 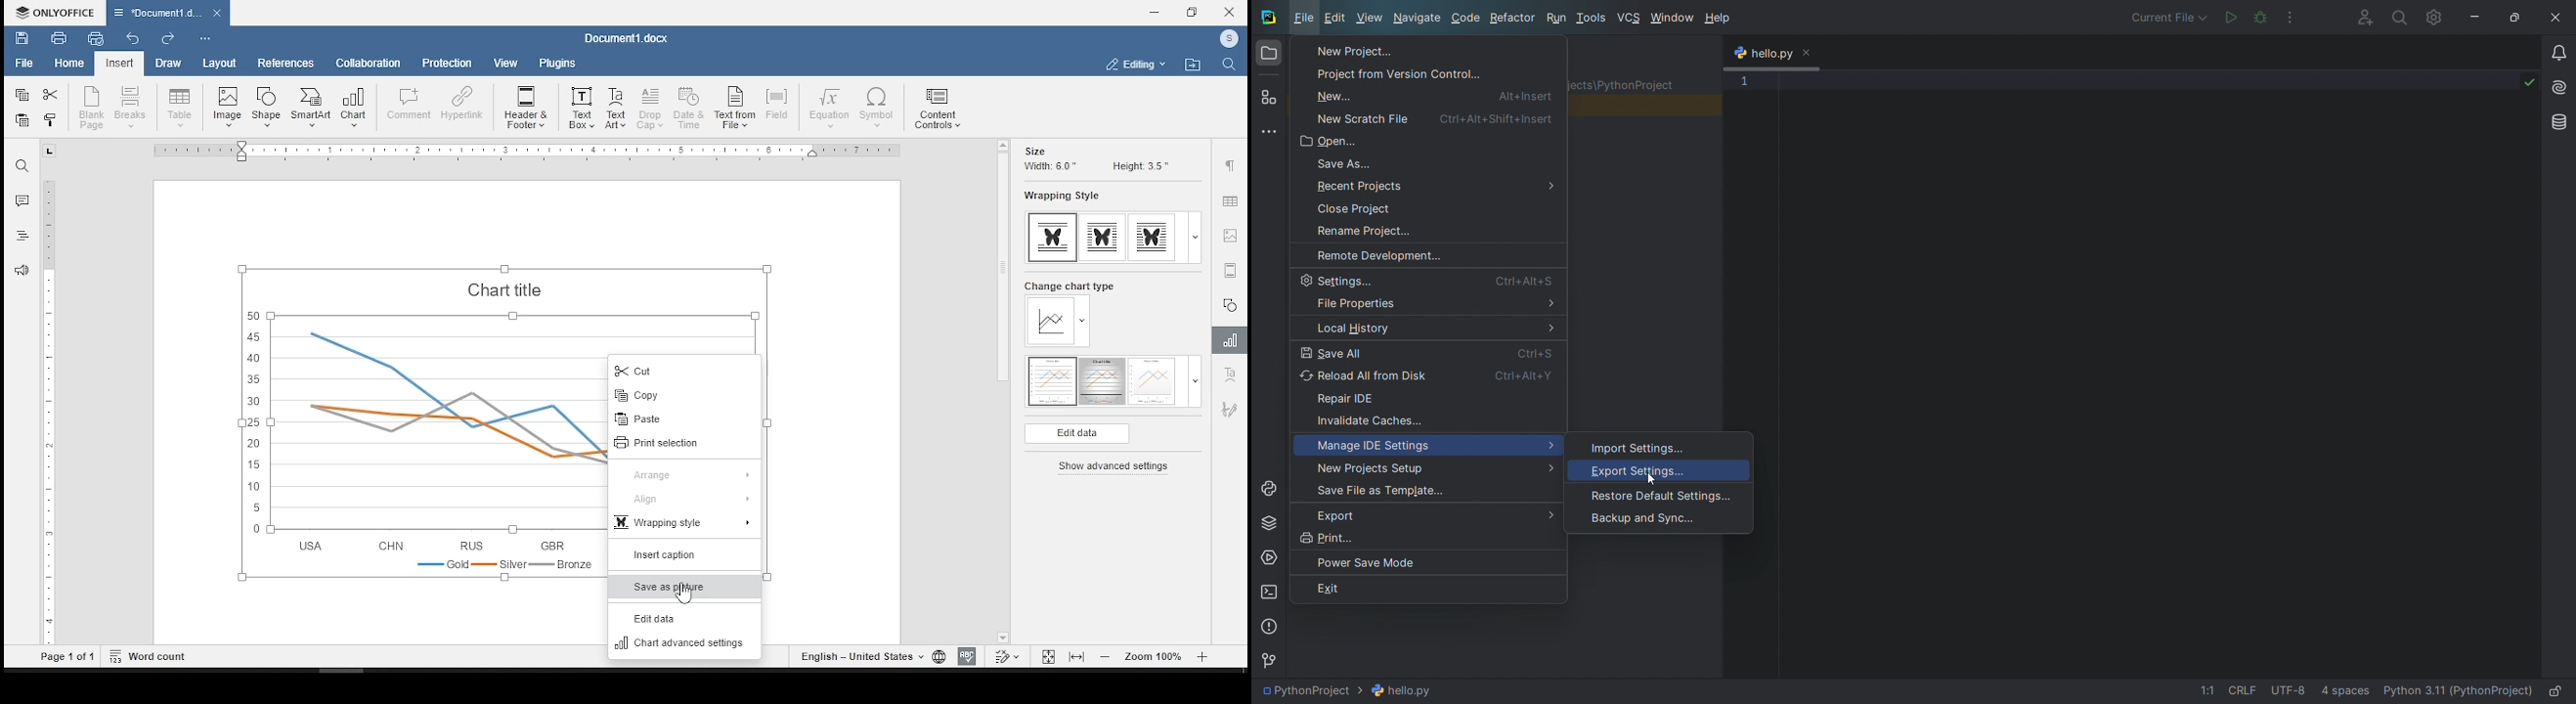 I want to click on close window, so click(x=1230, y=11).